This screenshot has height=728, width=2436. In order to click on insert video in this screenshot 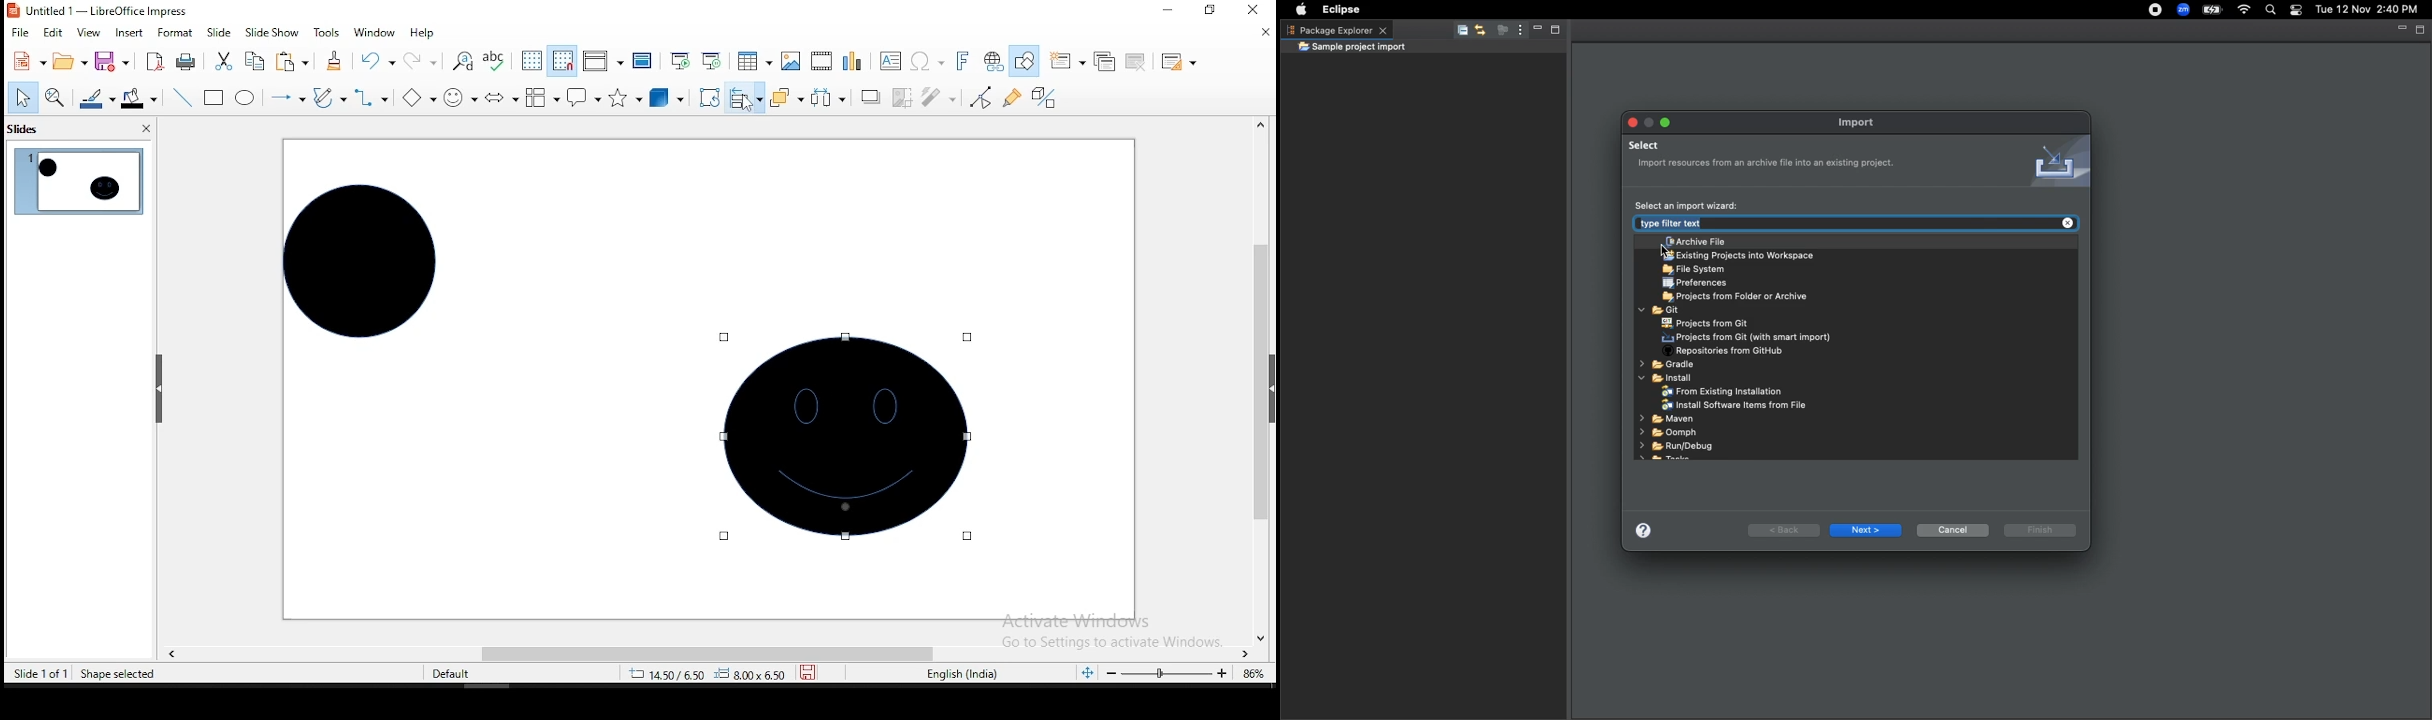, I will do `click(822, 61)`.